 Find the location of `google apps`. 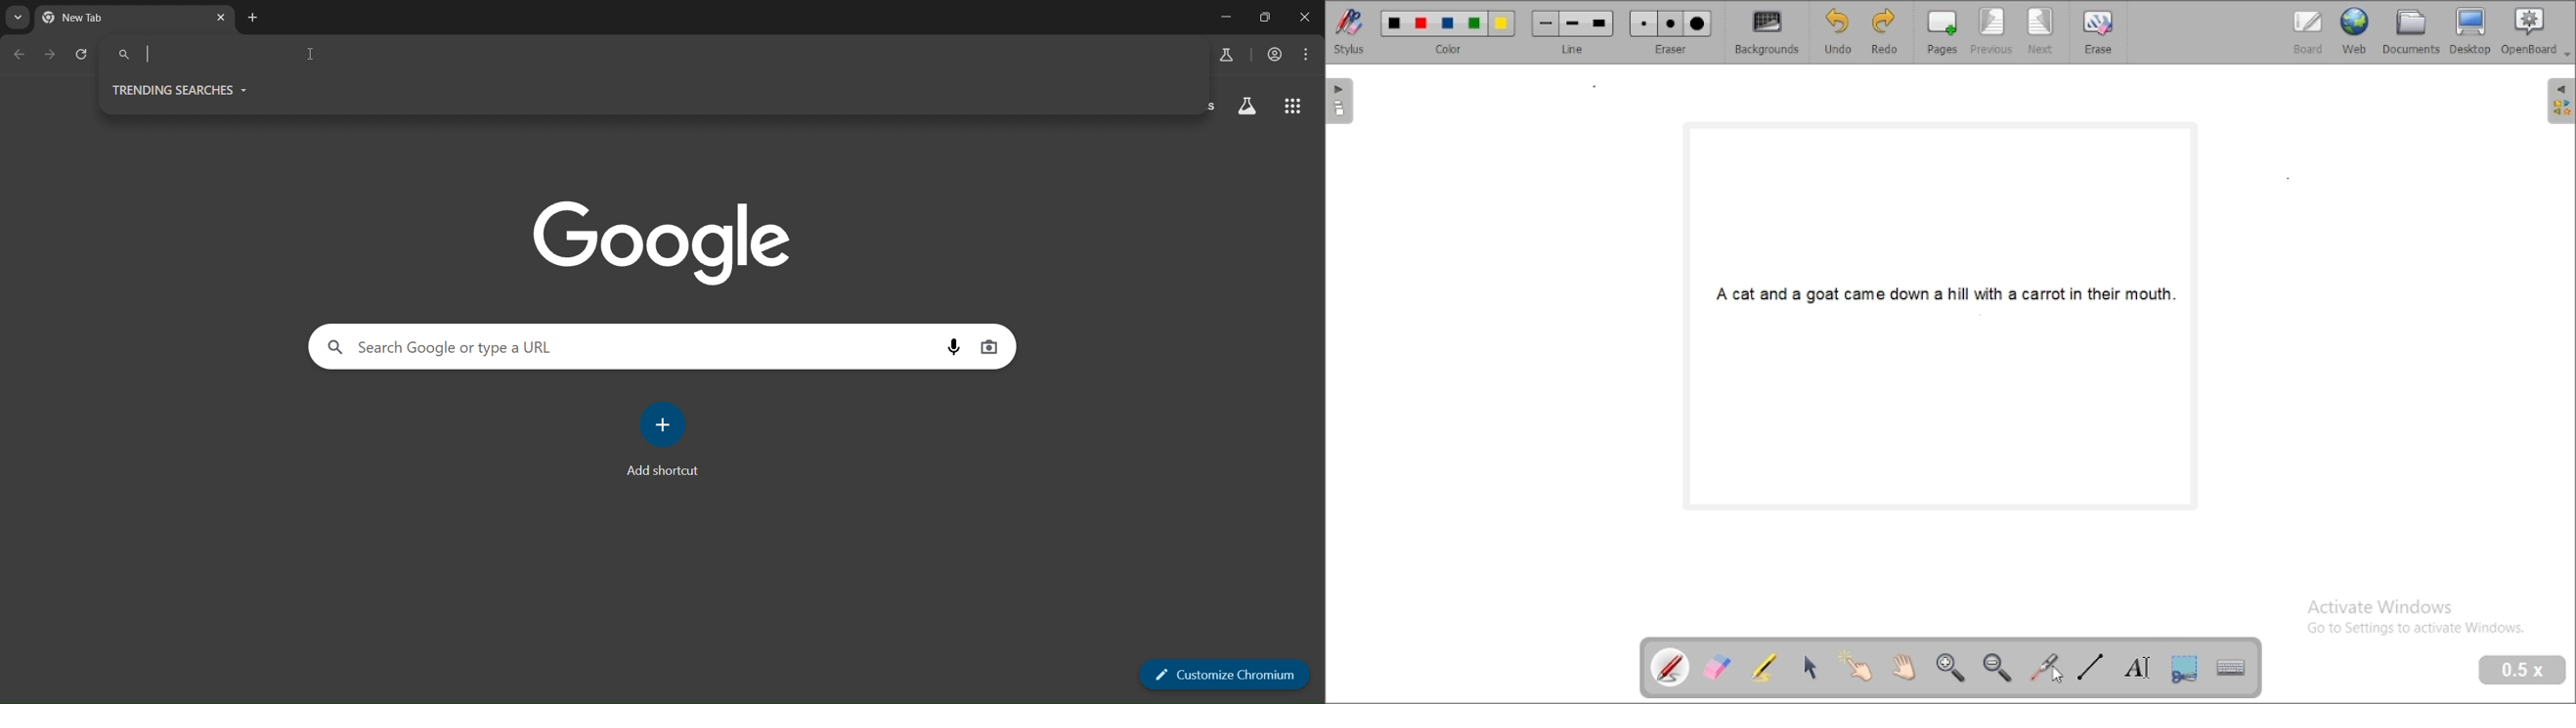

google apps is located at coordinates (1295, 106).